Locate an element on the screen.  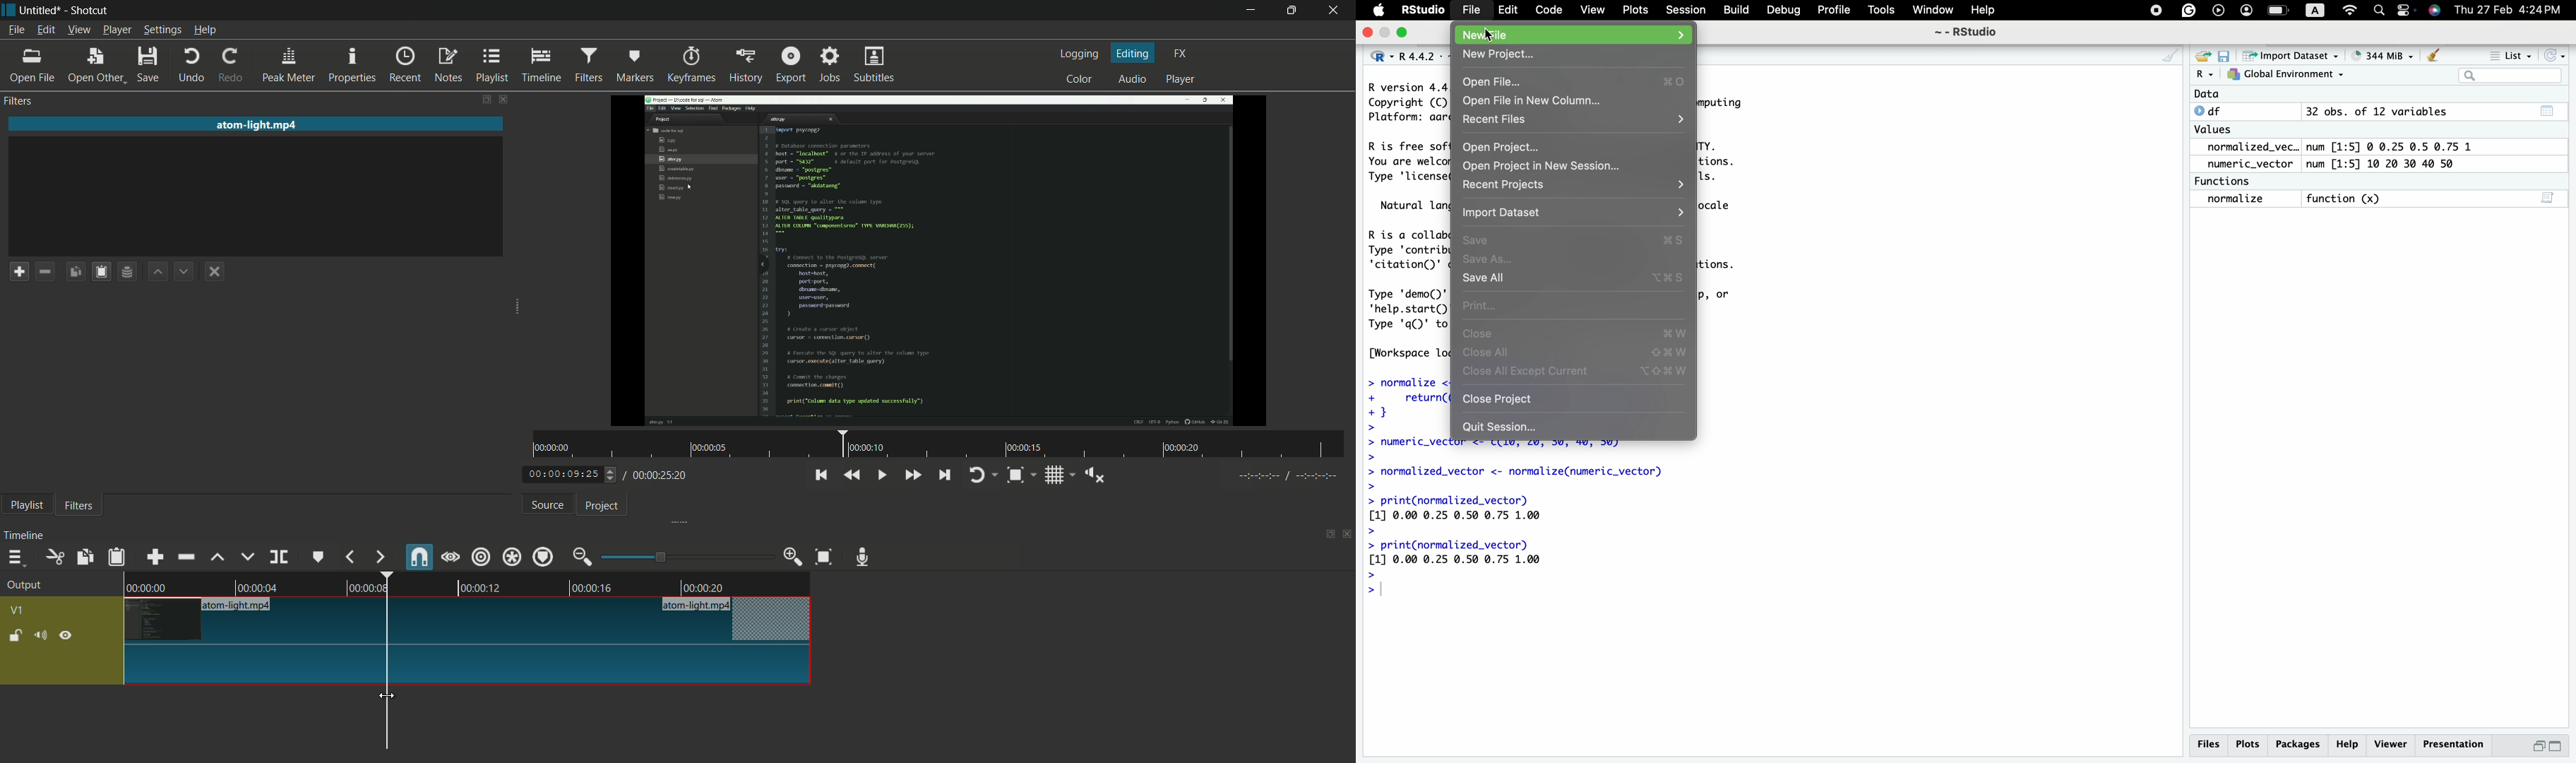
Print... is located at coordinates (1477, 305).